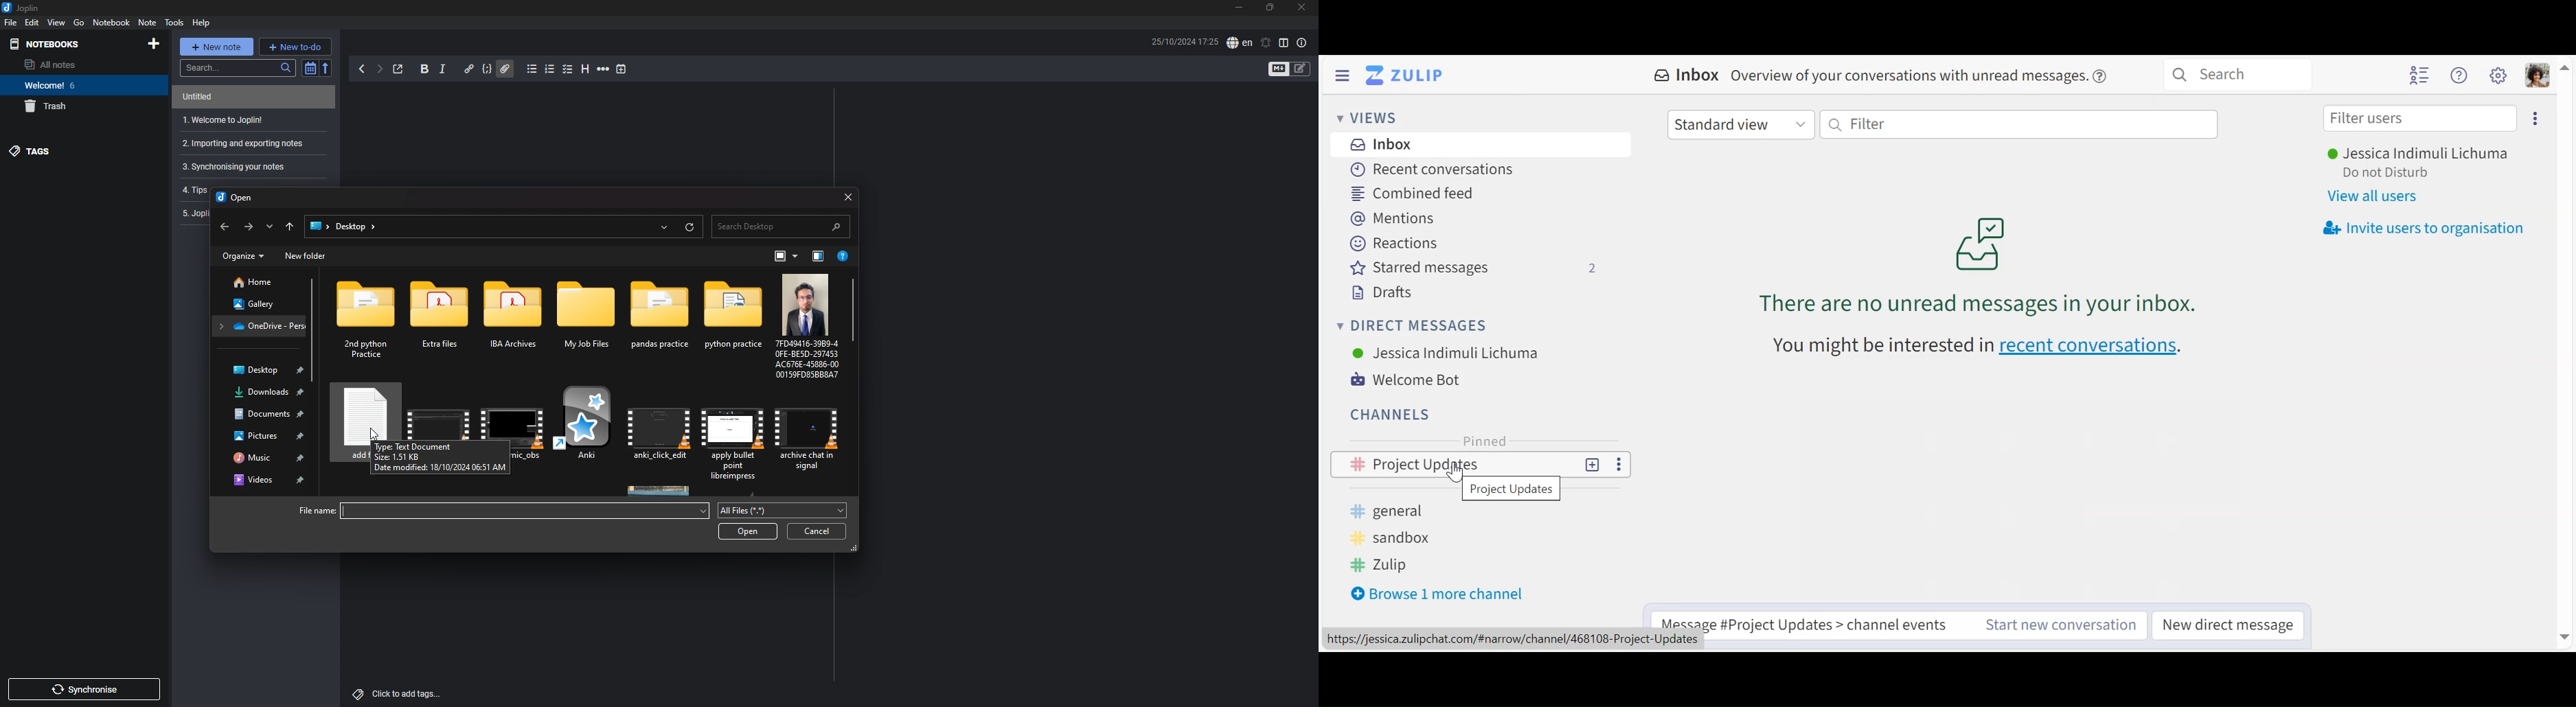  What do you see at coordinates (1302, 7) in the screenshot?
I see `close` at bounding box center [1302, 7].